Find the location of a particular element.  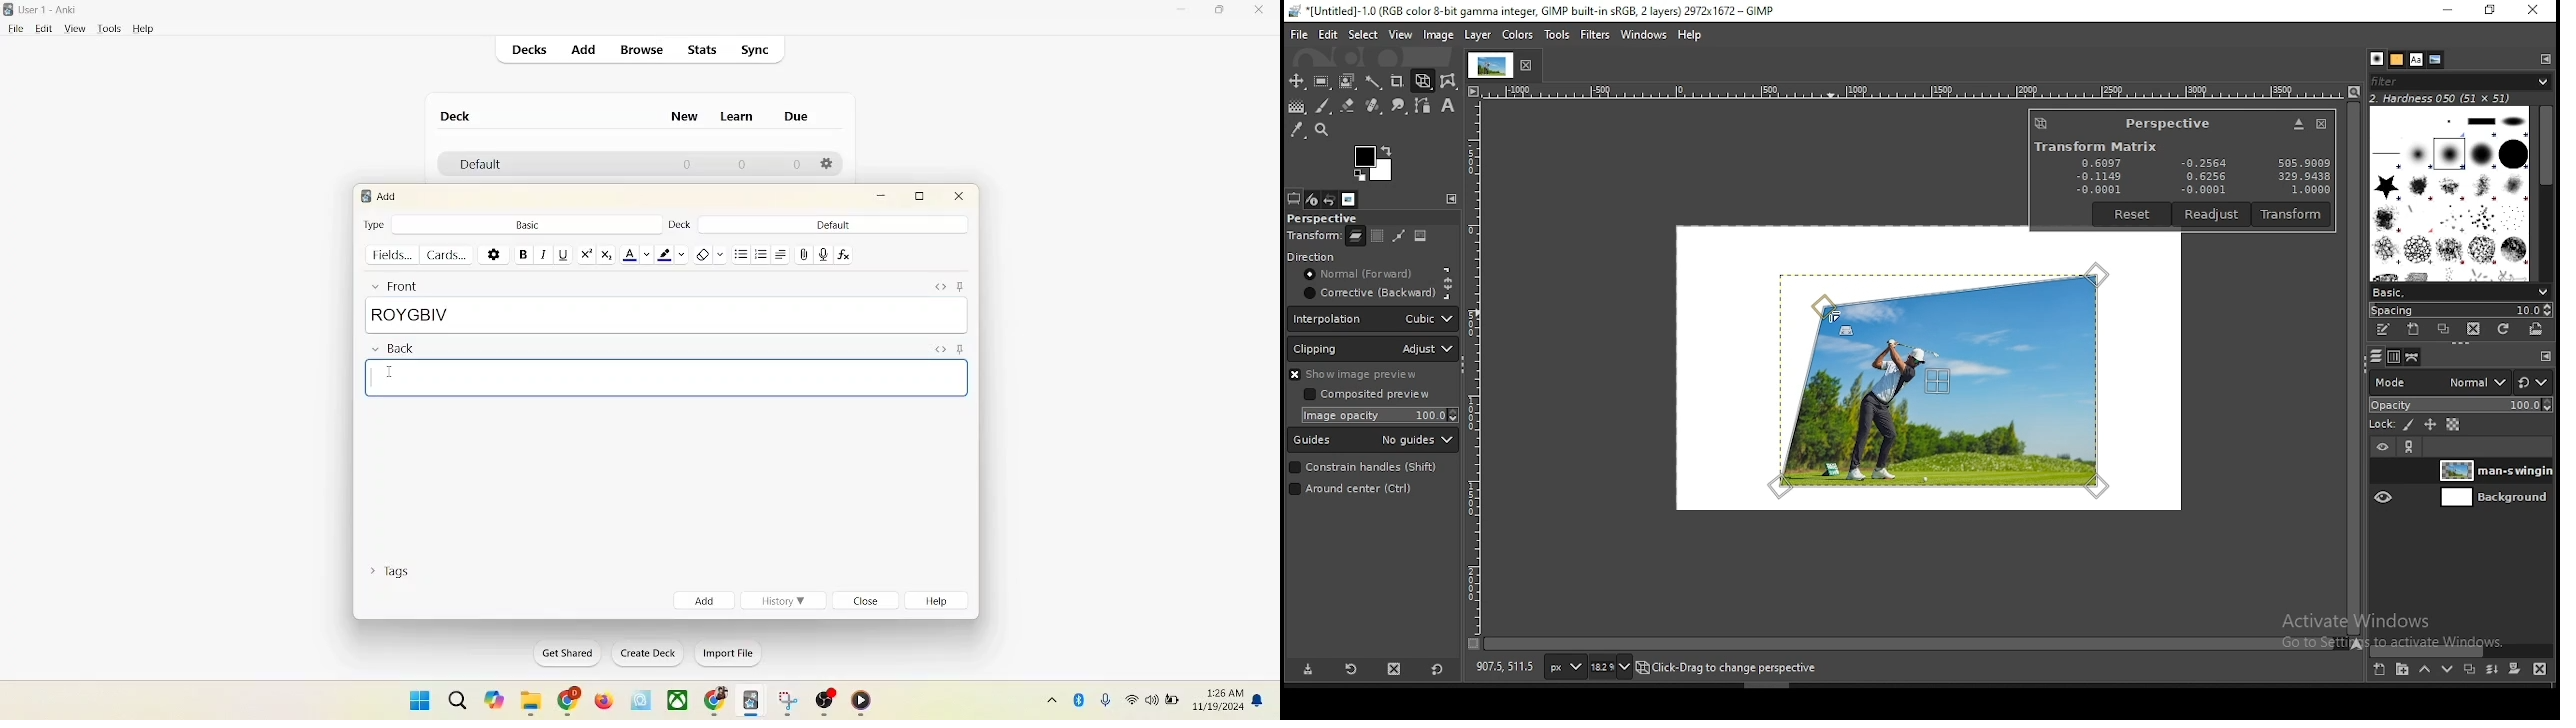

equations is located at coordinates (843, 255).